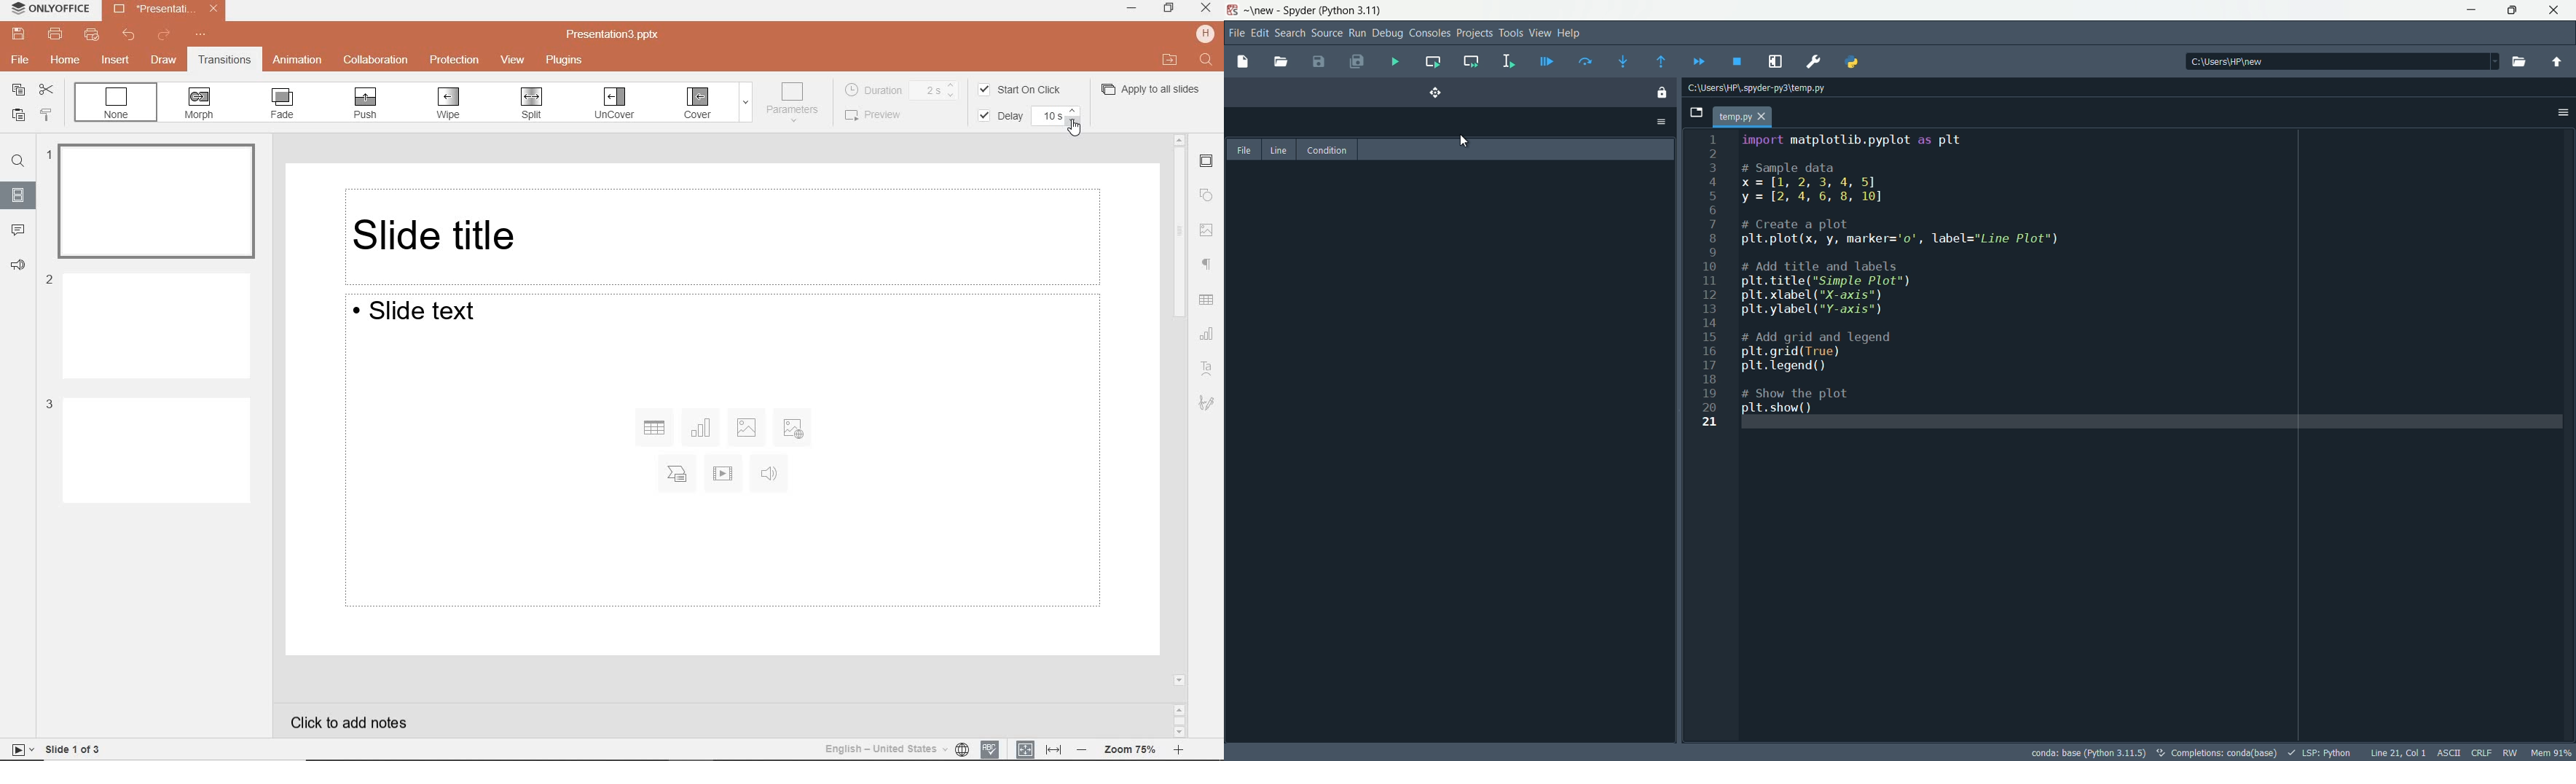  Describe the element at coordinates (1211, 405) in the screenshot. I see `Signature` at that location.